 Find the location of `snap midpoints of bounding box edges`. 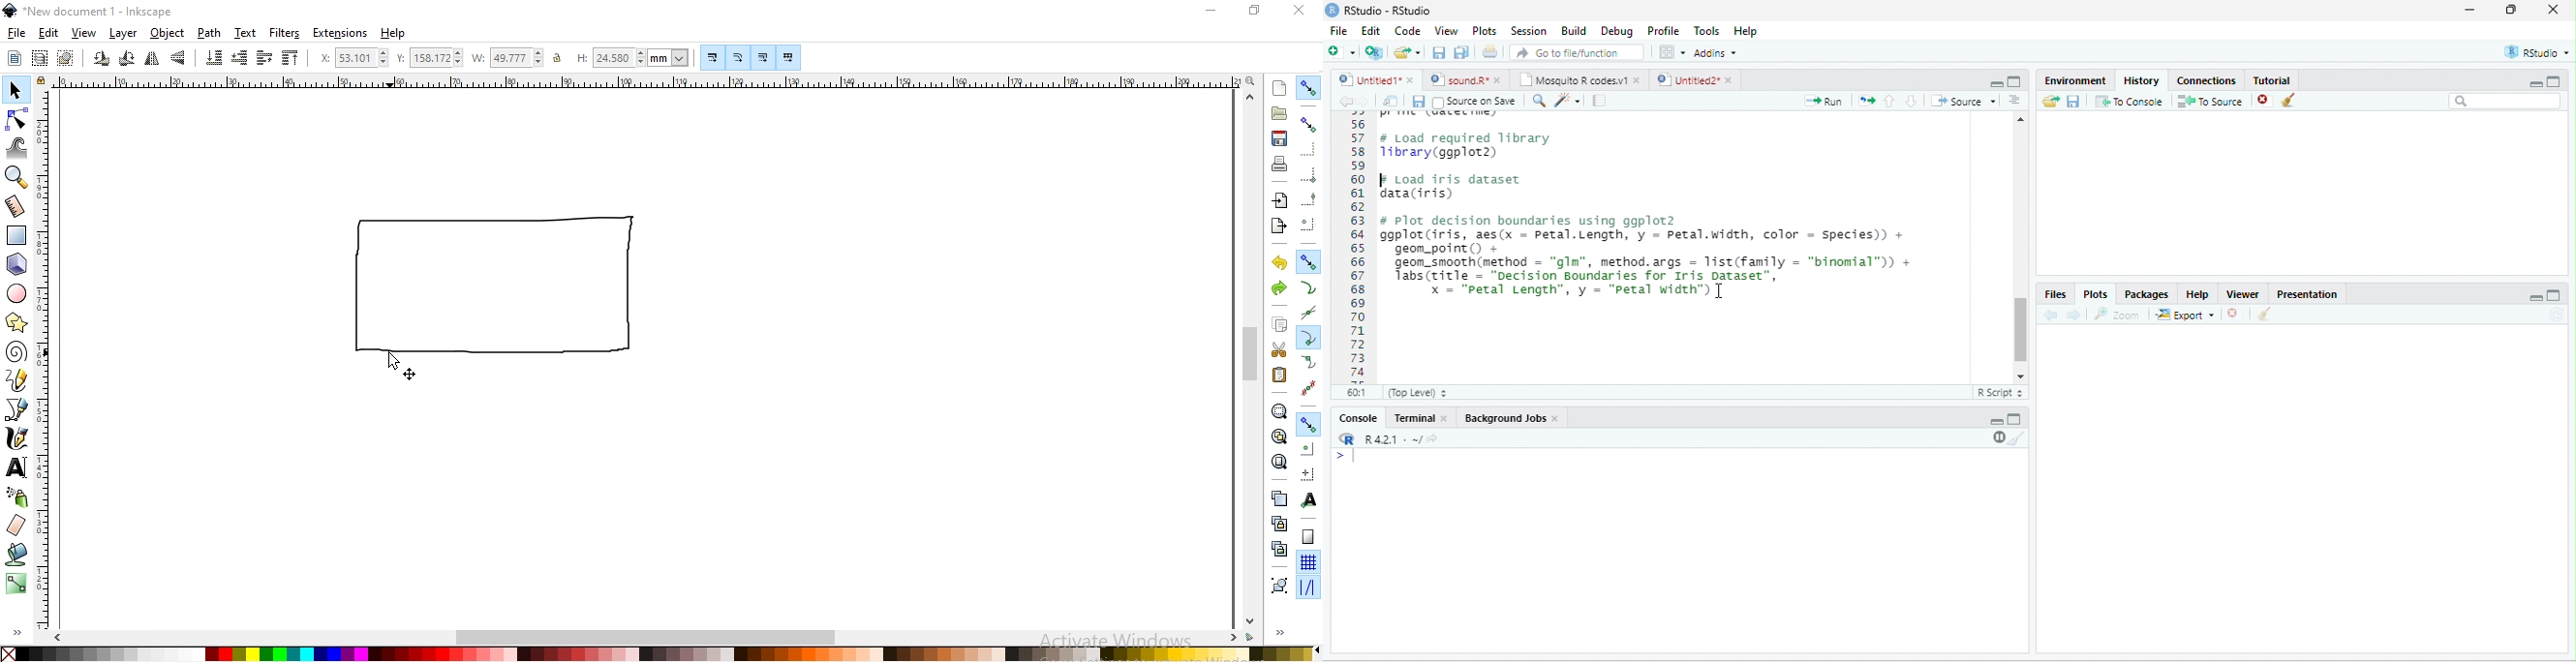

snap midpoints of bounding box edges is located at coordinates (1309, 197).